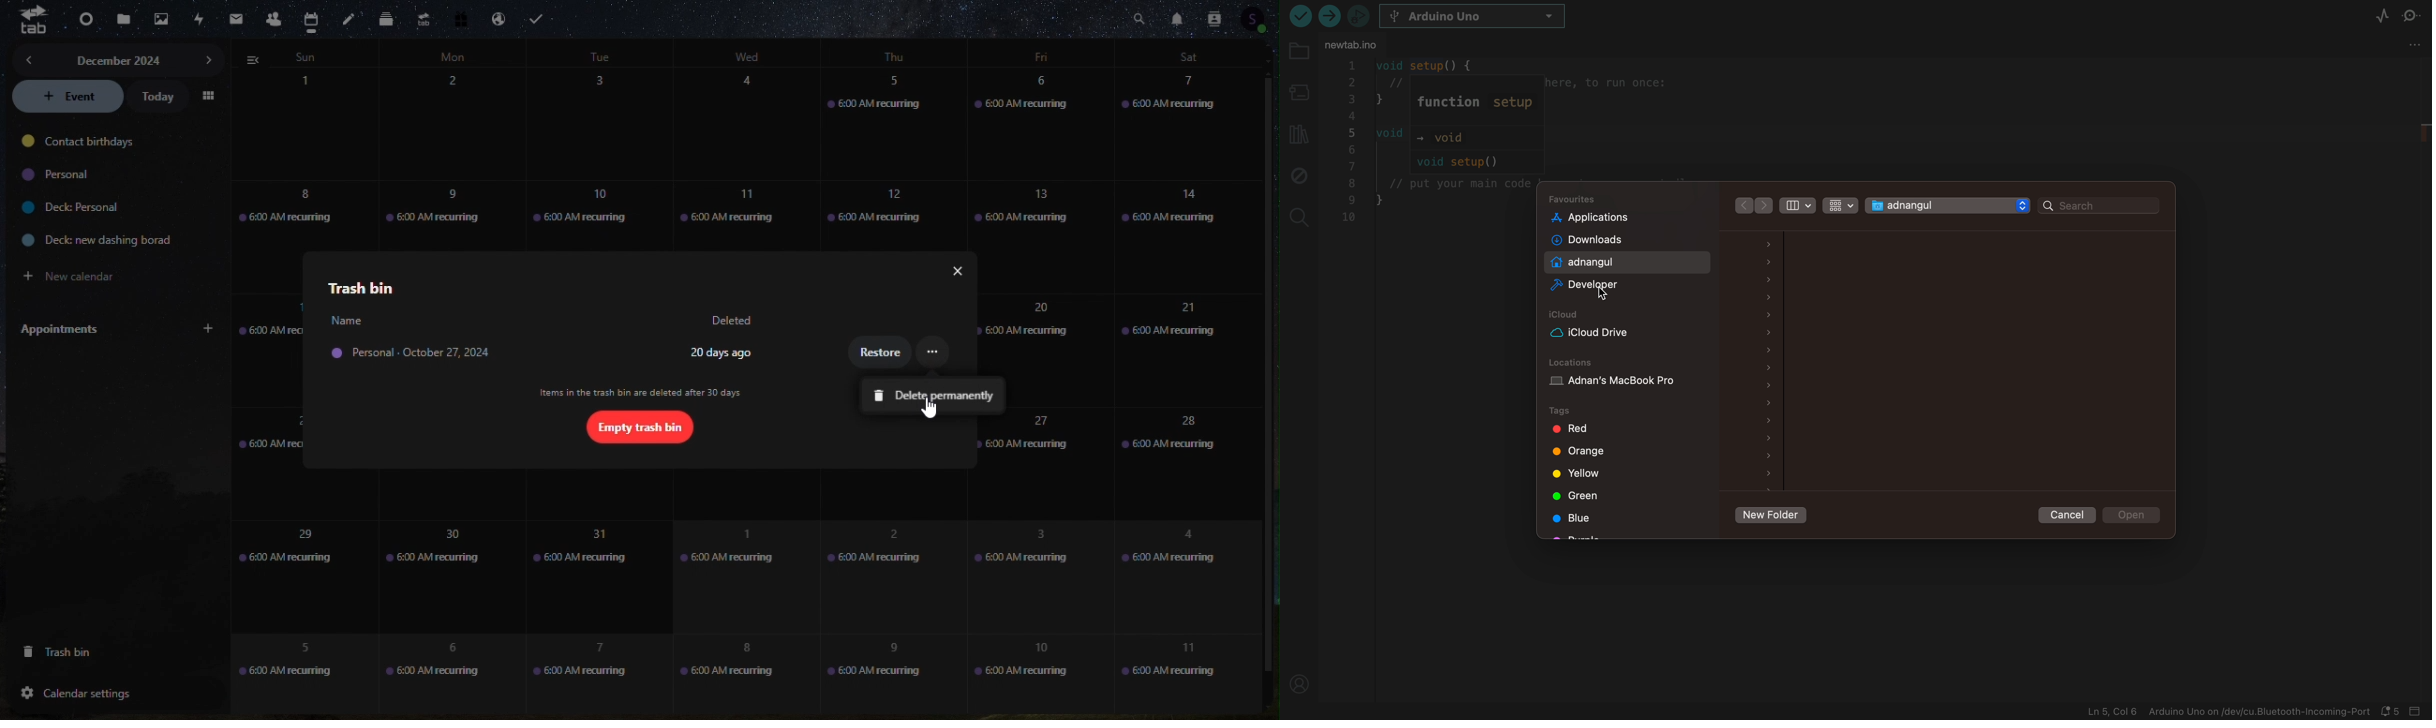  I want to click on mail, so click(234, 20).